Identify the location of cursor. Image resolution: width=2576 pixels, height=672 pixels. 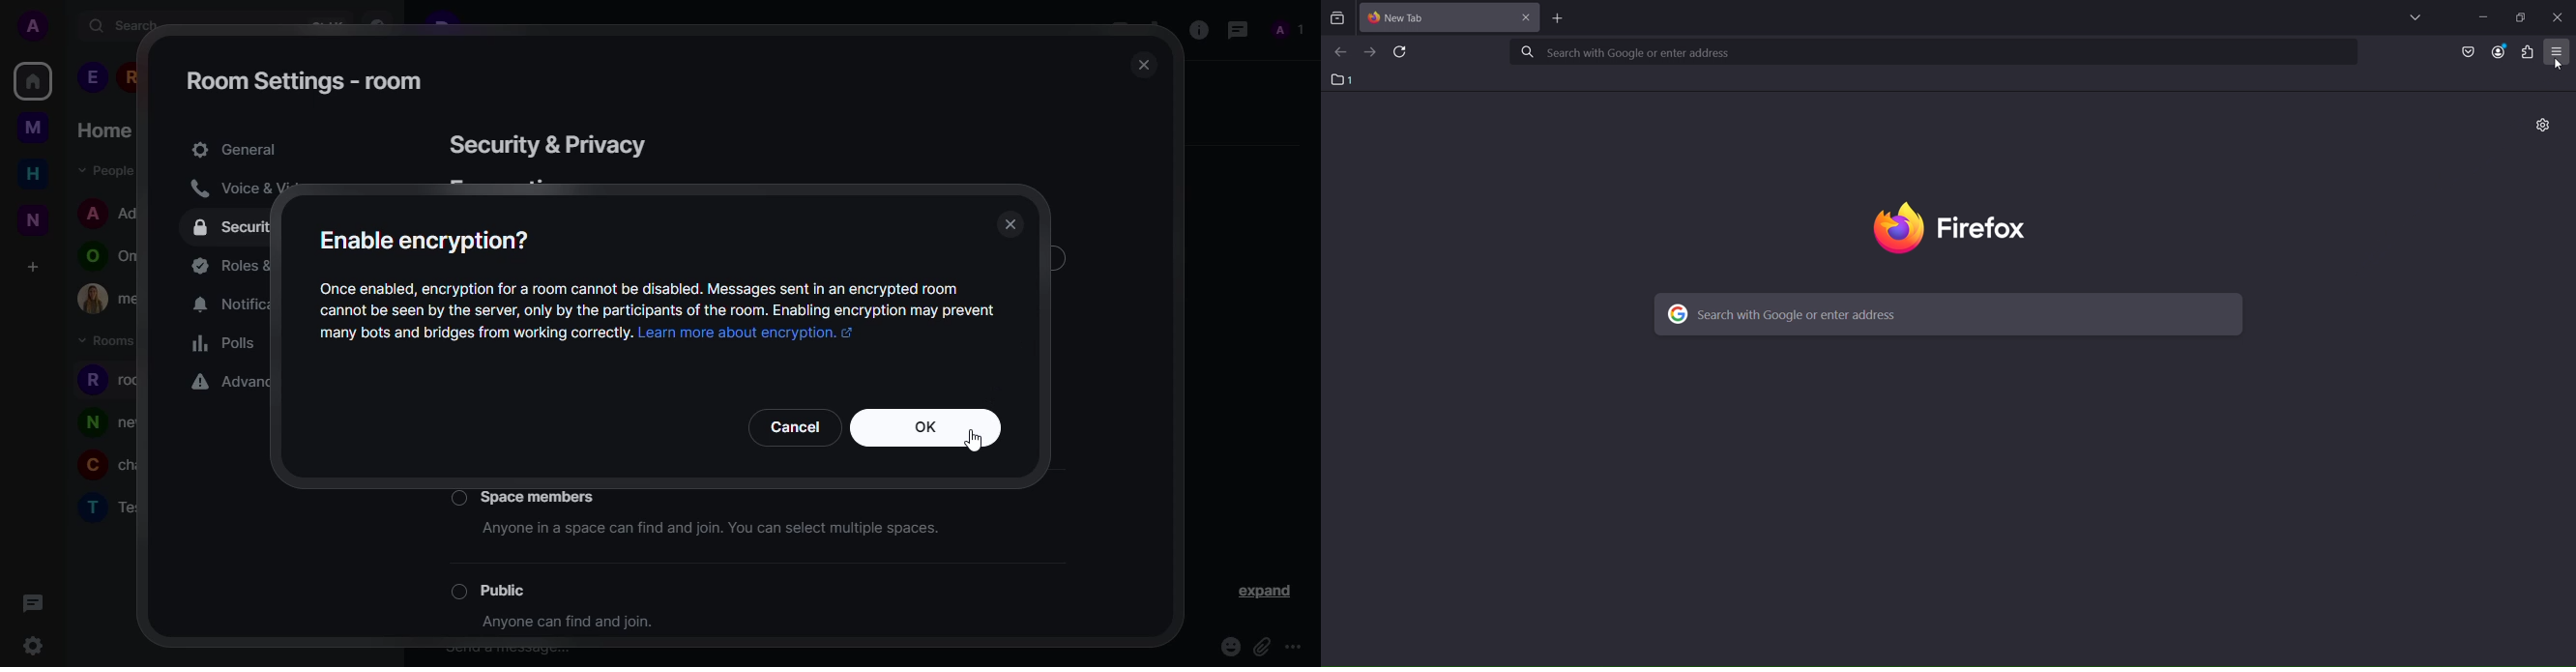
(976, 443).